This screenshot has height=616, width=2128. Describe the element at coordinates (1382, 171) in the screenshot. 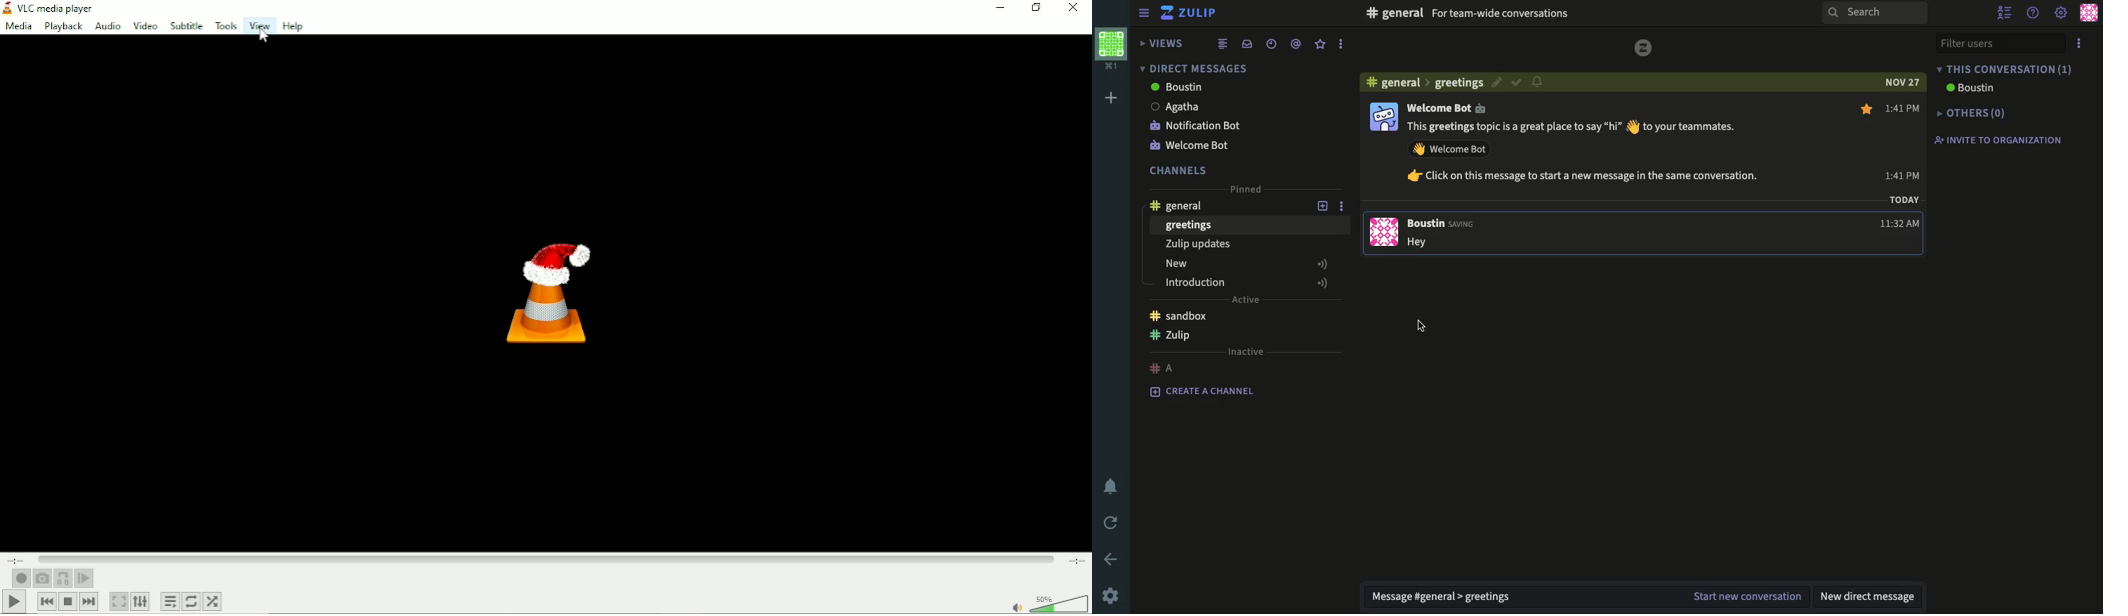

I see `user profile ` at that location.